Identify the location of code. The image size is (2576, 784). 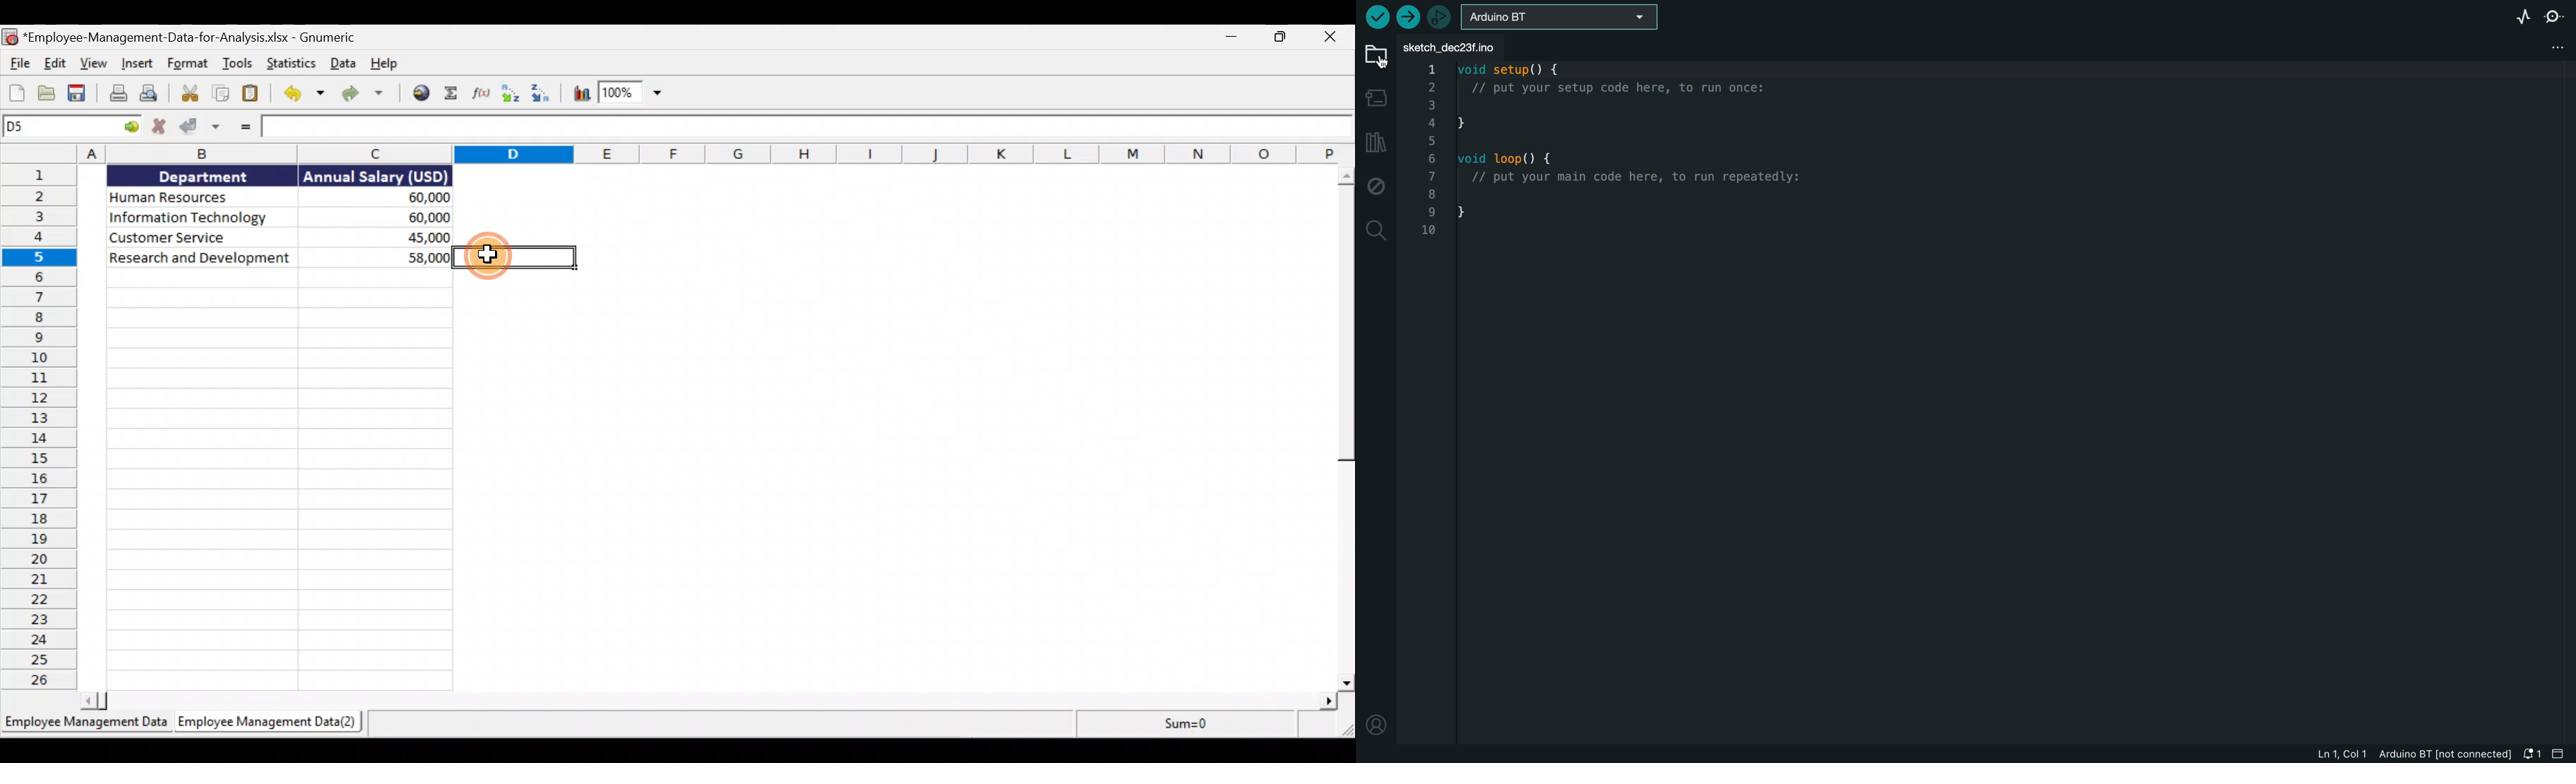
(1618, 154).